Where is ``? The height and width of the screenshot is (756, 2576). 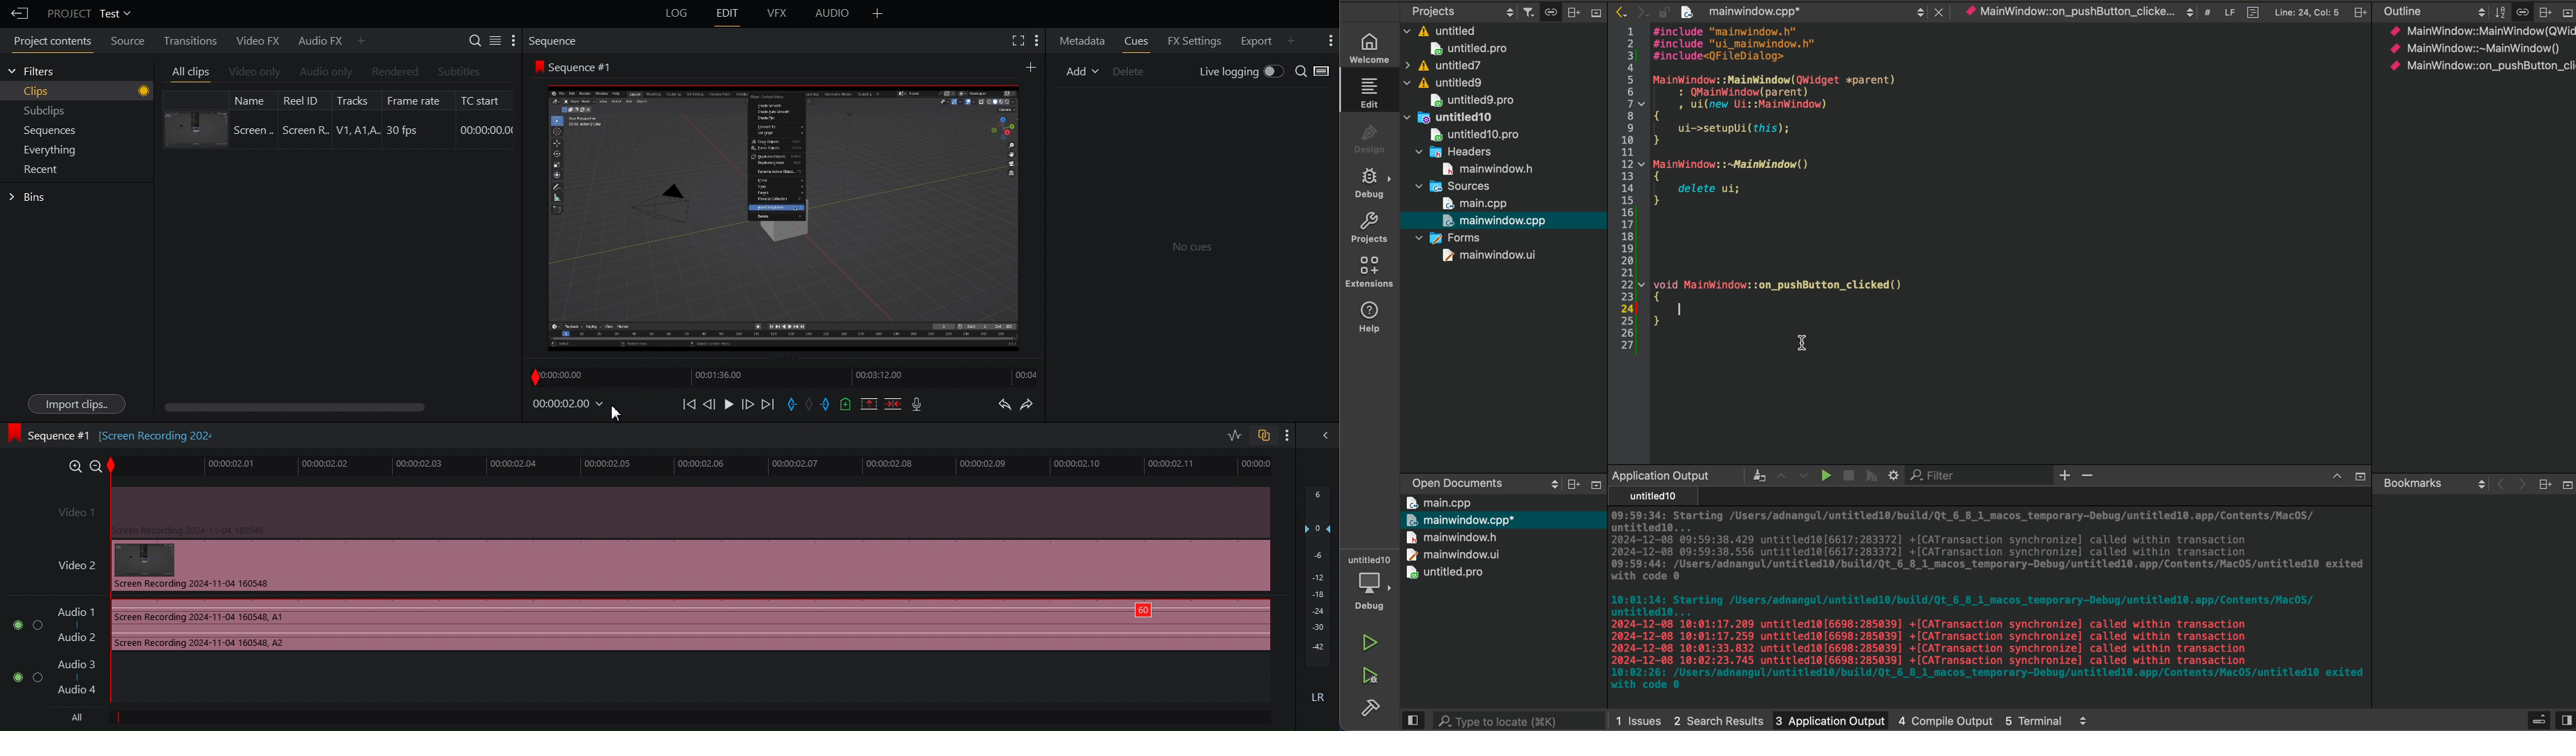
 is located at coordinates (2358, 477).